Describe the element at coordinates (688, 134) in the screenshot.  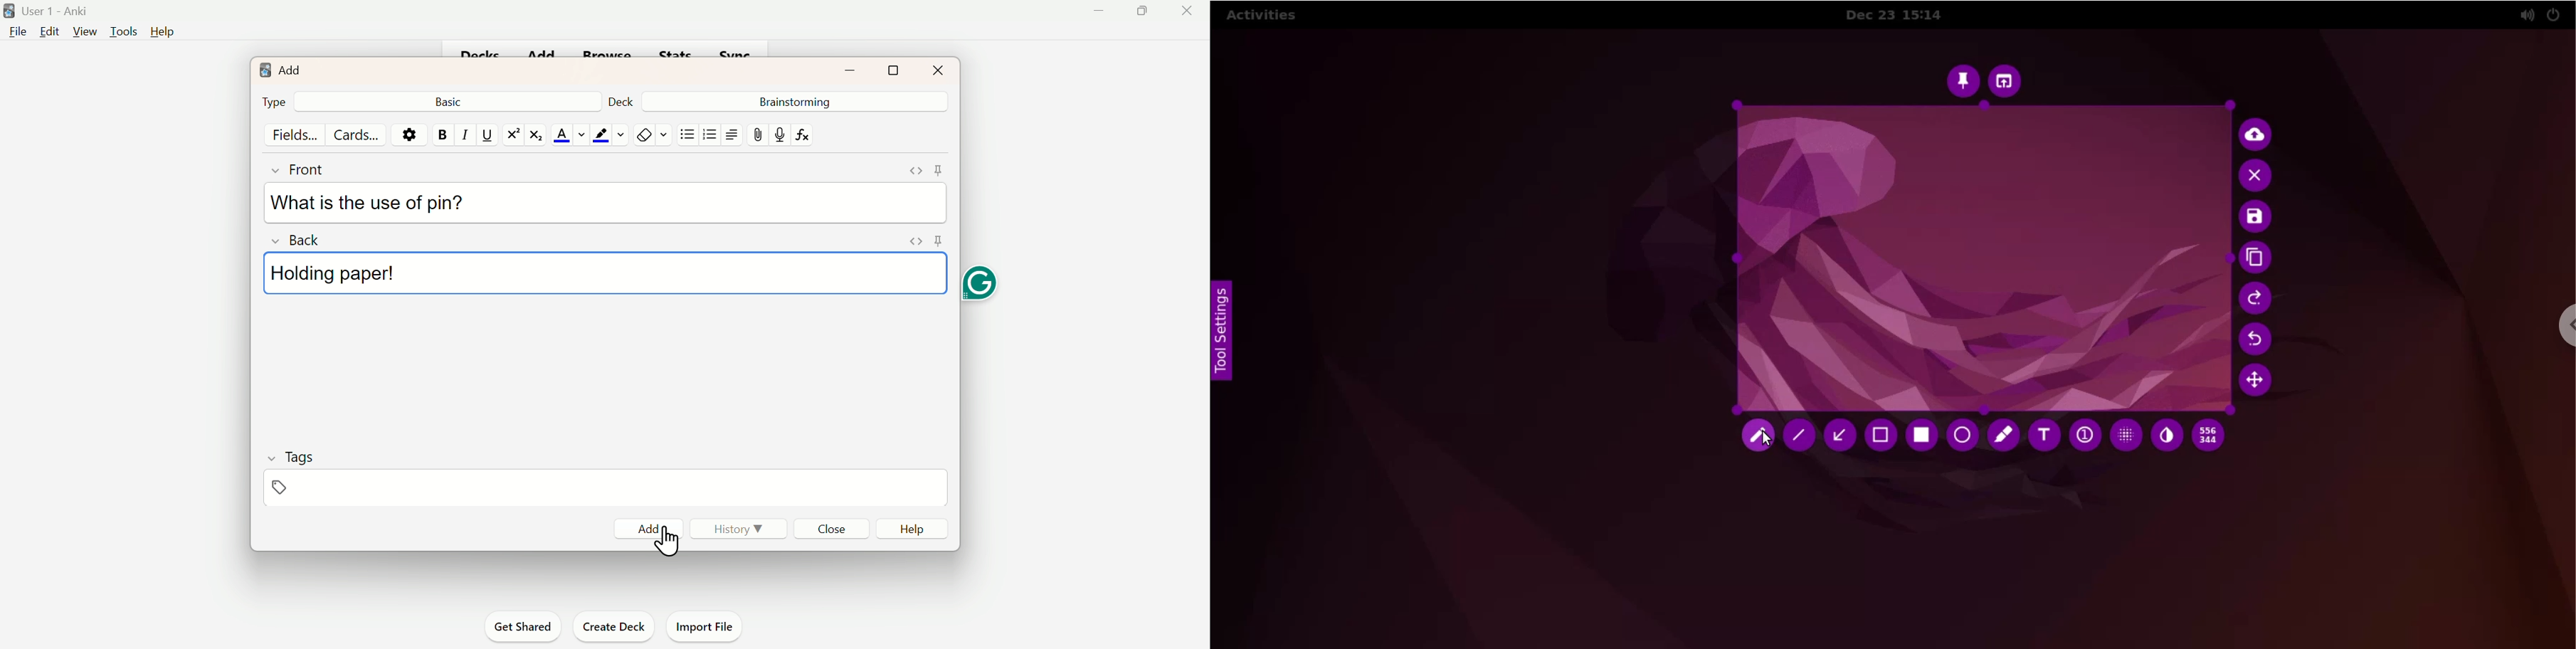
I see `Unorganised list` at that location.